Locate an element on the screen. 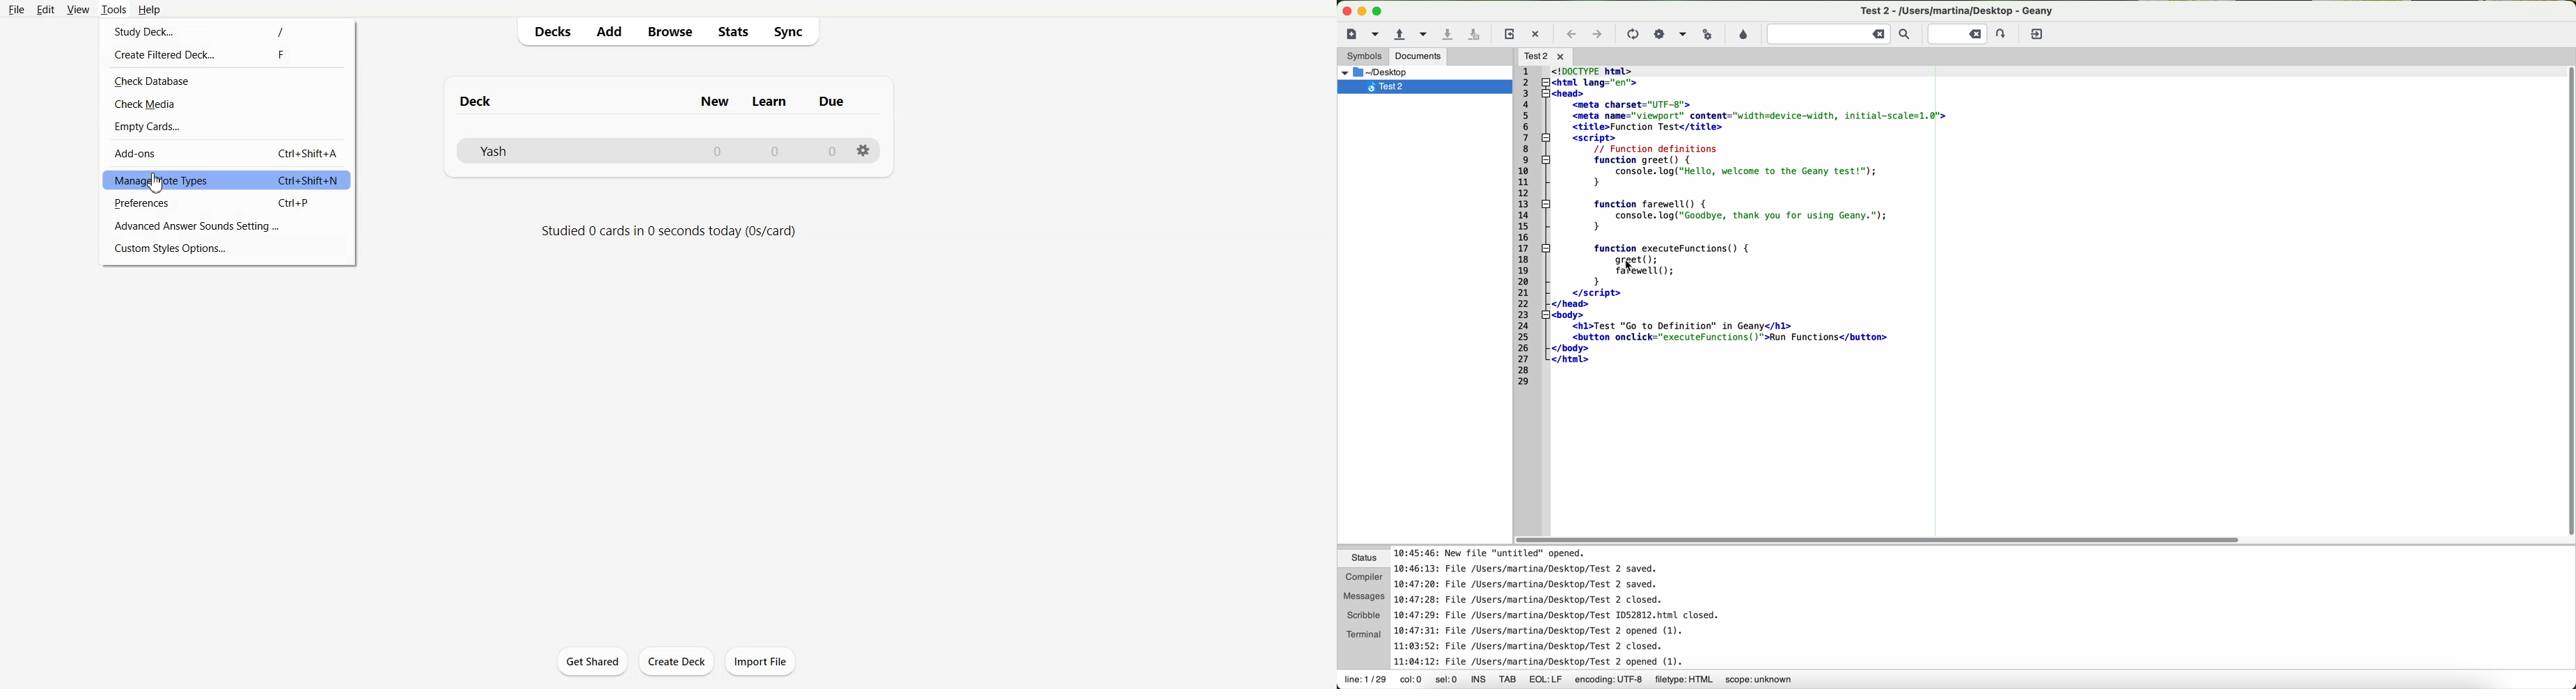 The height and width of the screenshot is (700, 2576). Advance Answer Sounds Settings is located at coordinates (223, 225).